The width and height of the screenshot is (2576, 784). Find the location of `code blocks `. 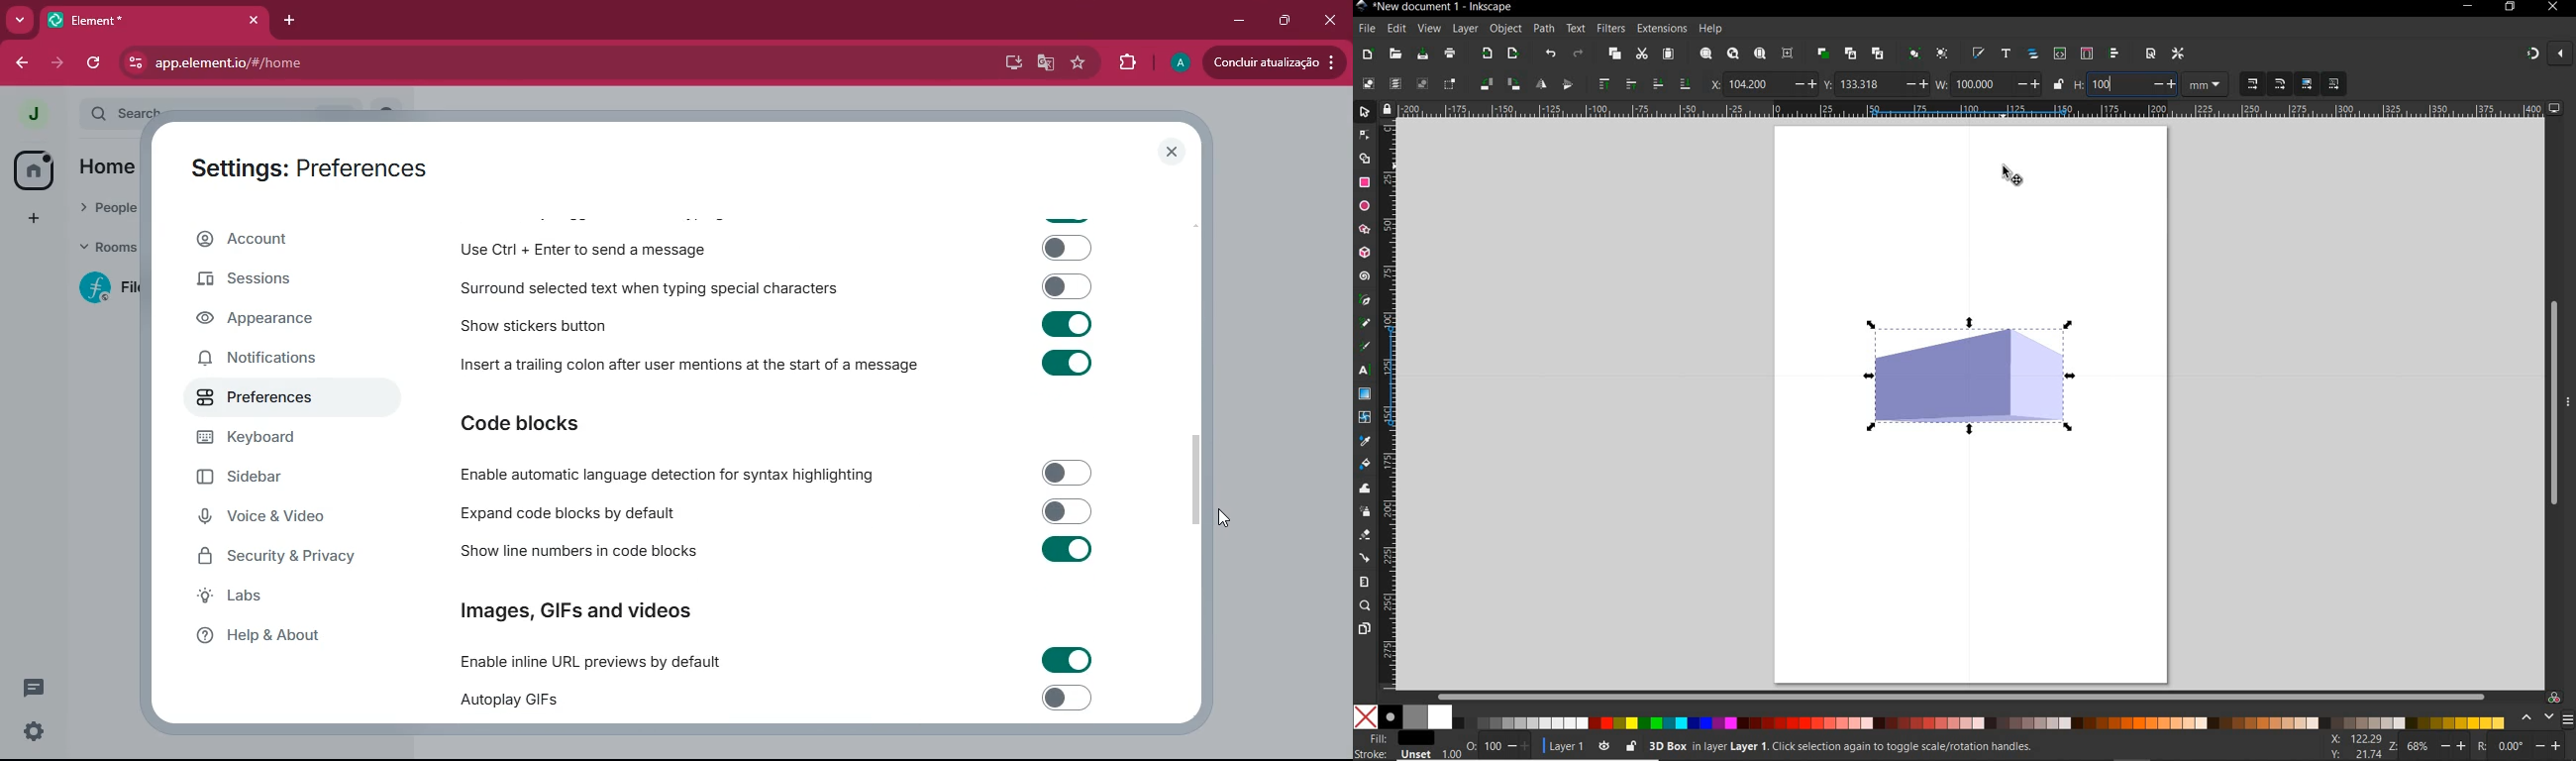

code blocks  is located at coordinates (534, 425).